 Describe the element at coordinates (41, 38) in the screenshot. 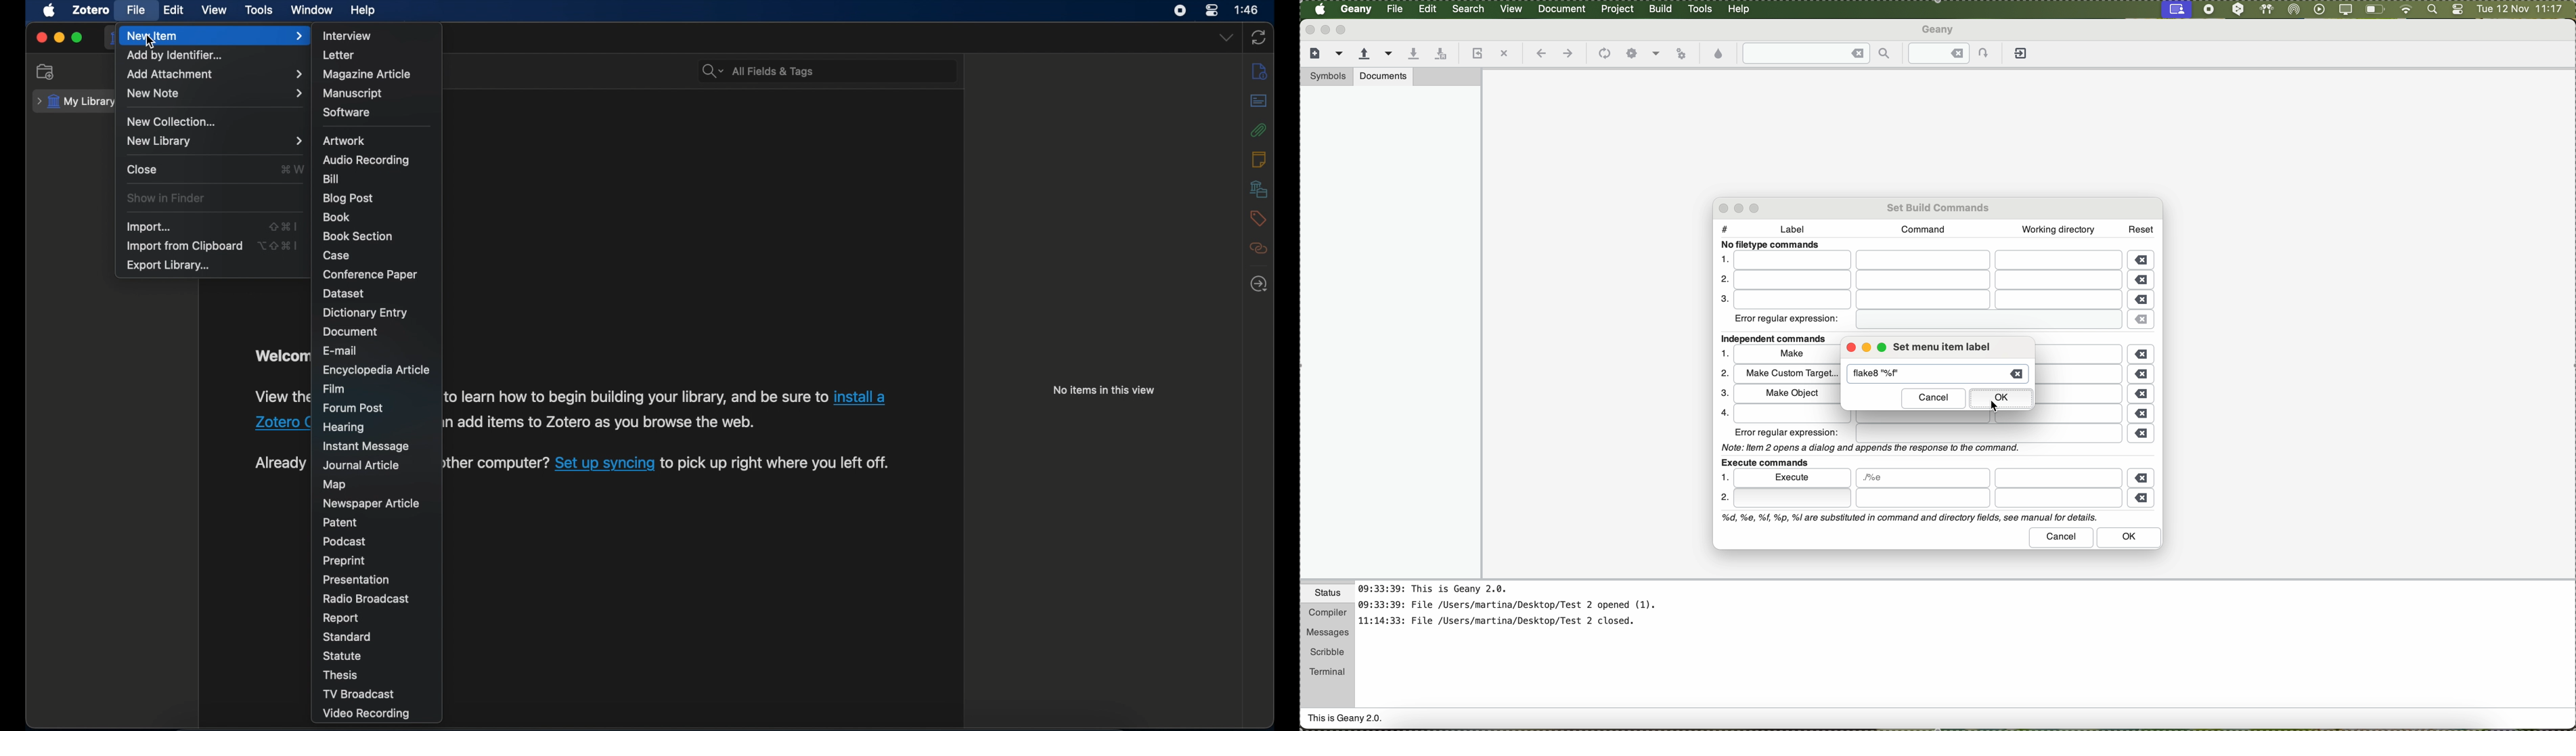

I see `close` at that location.